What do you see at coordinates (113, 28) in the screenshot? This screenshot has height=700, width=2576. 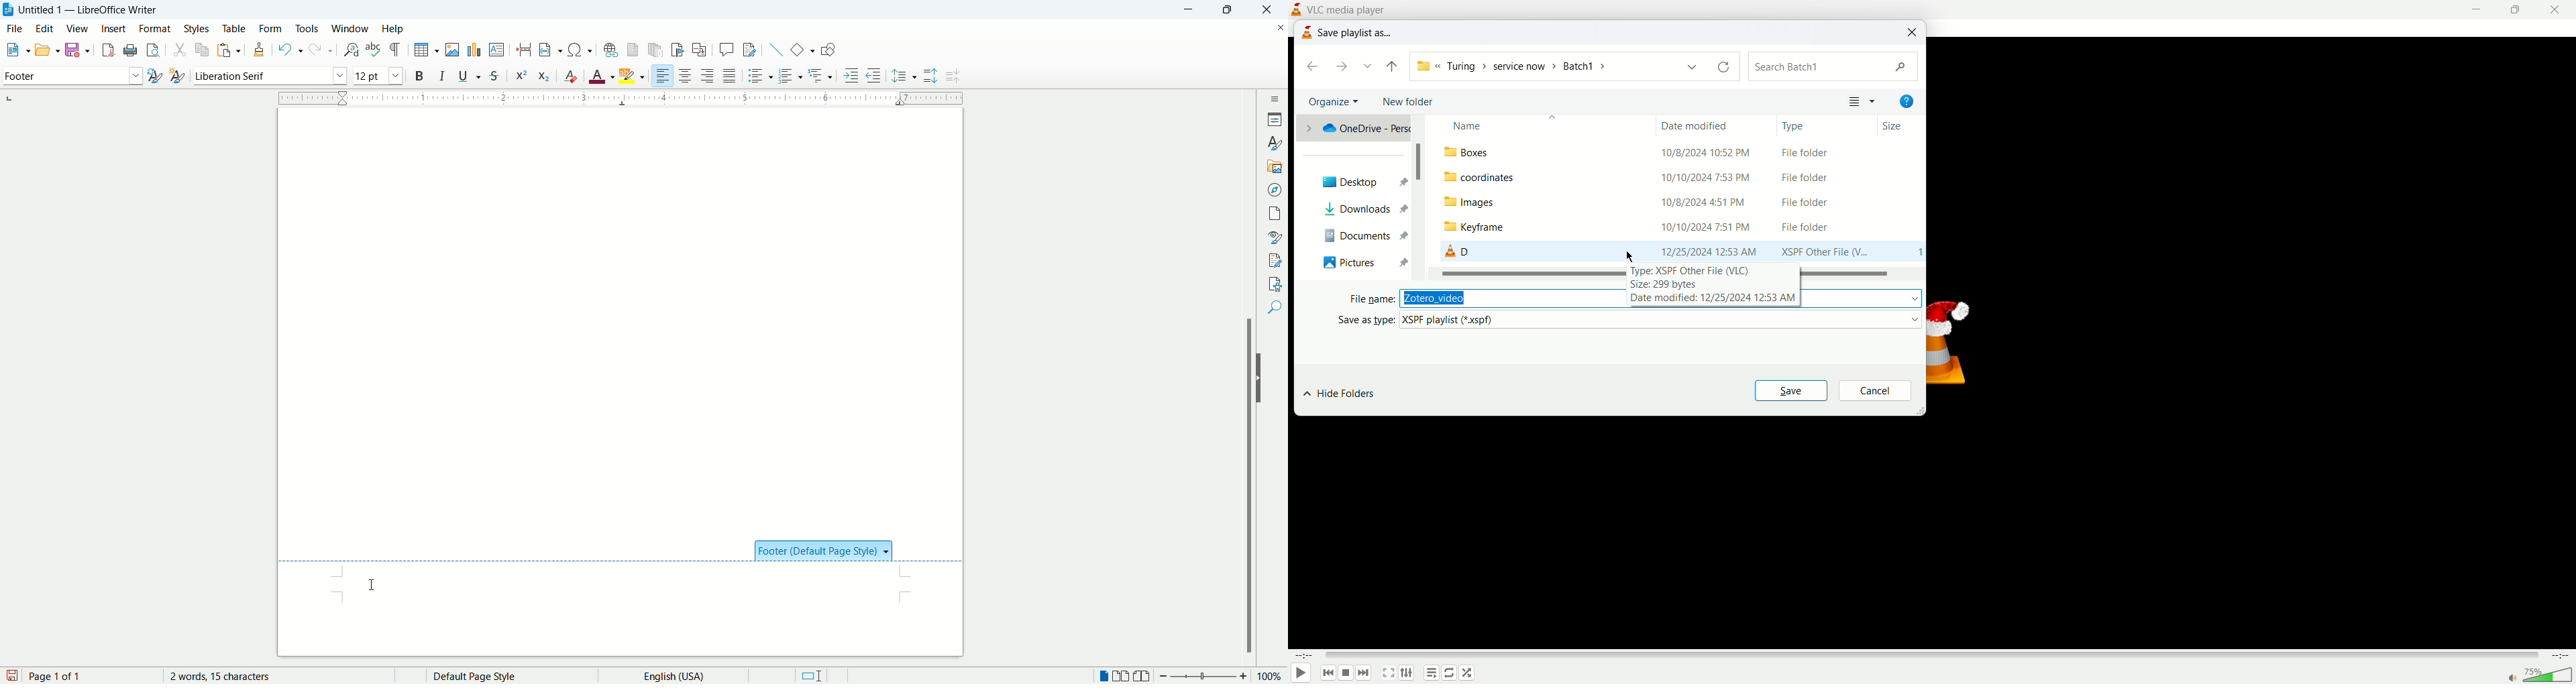 I see `insert` at bounding box center [113, 28].